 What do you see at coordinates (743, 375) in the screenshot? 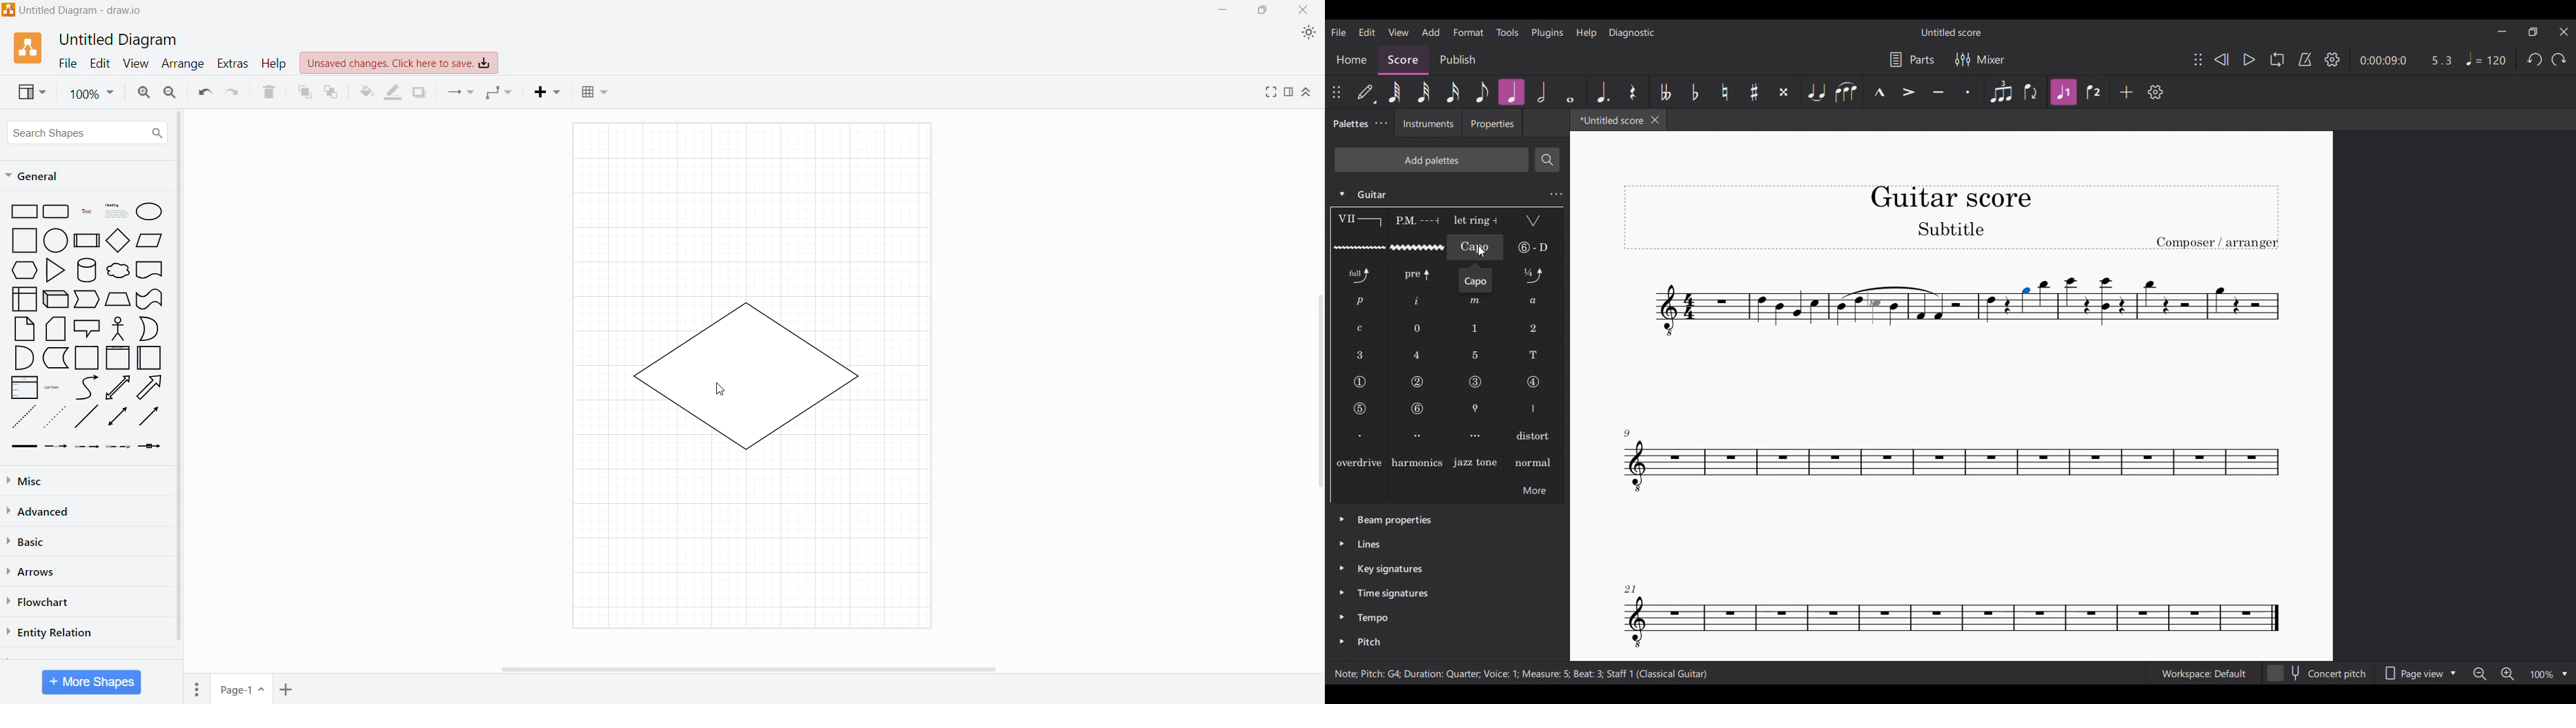
I see `Available shape on the Canvas` at bounding box center [743, 375].